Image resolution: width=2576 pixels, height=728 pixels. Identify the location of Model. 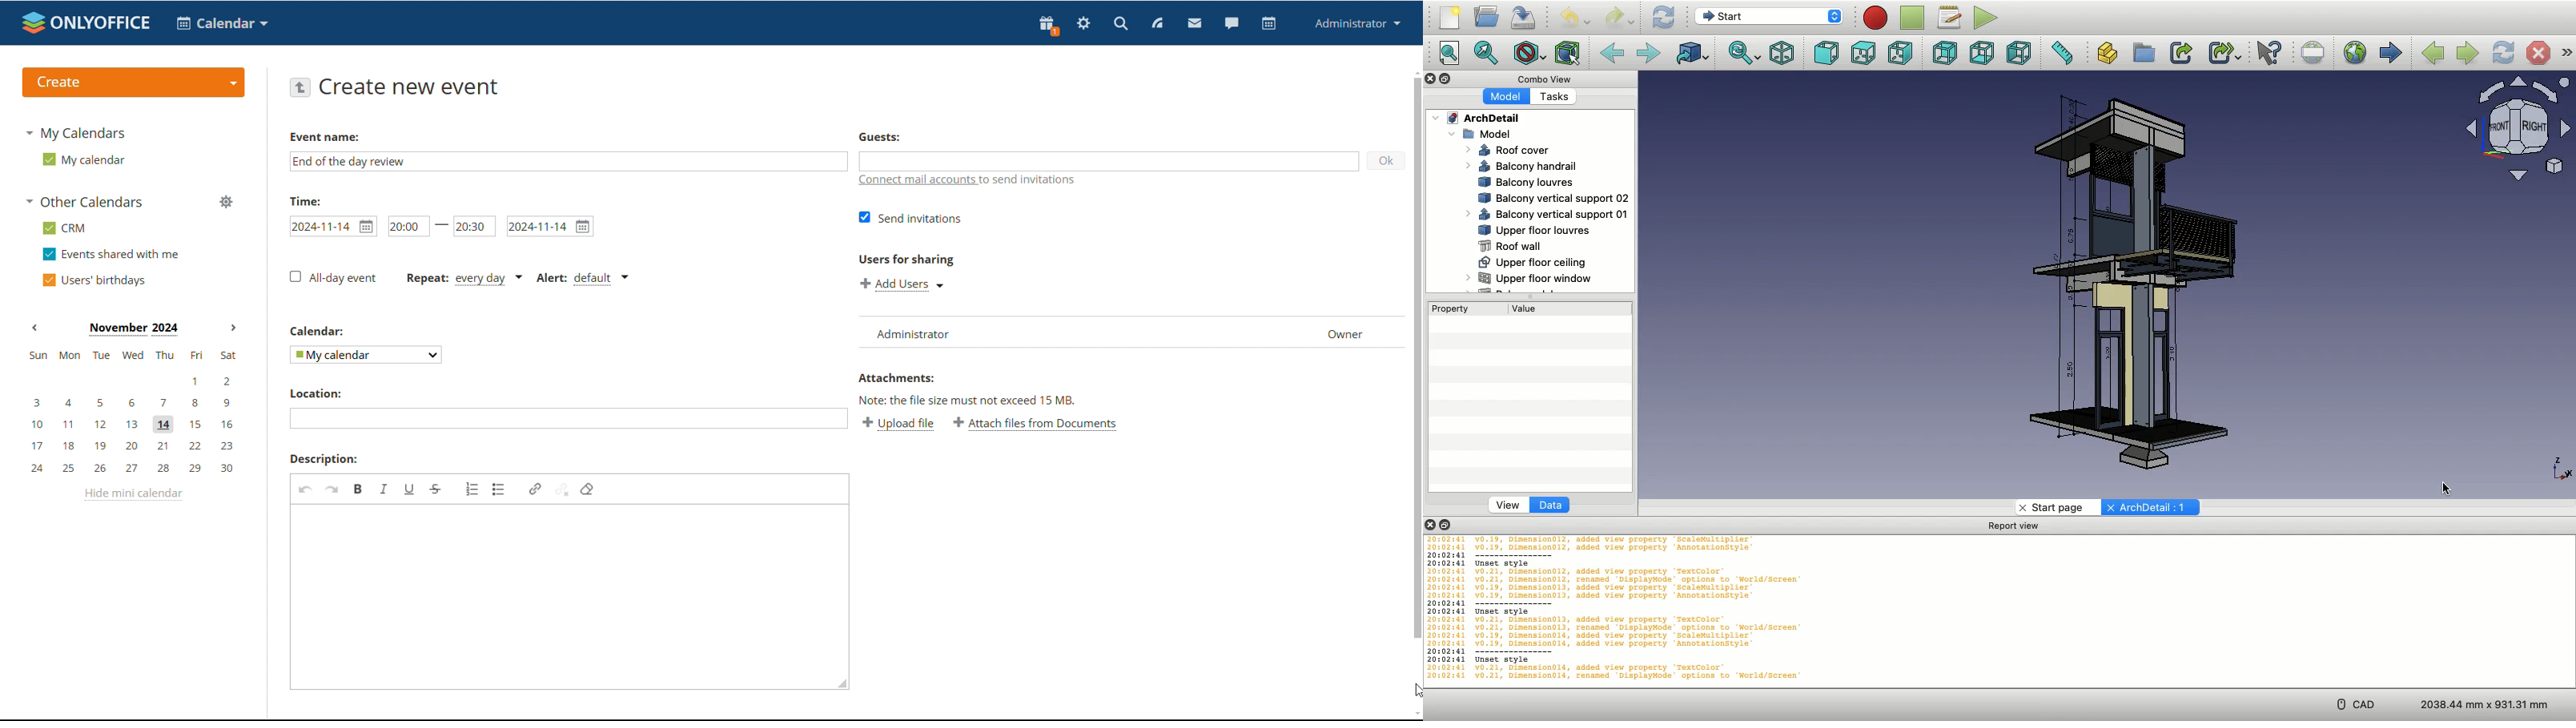
(2127, 280).